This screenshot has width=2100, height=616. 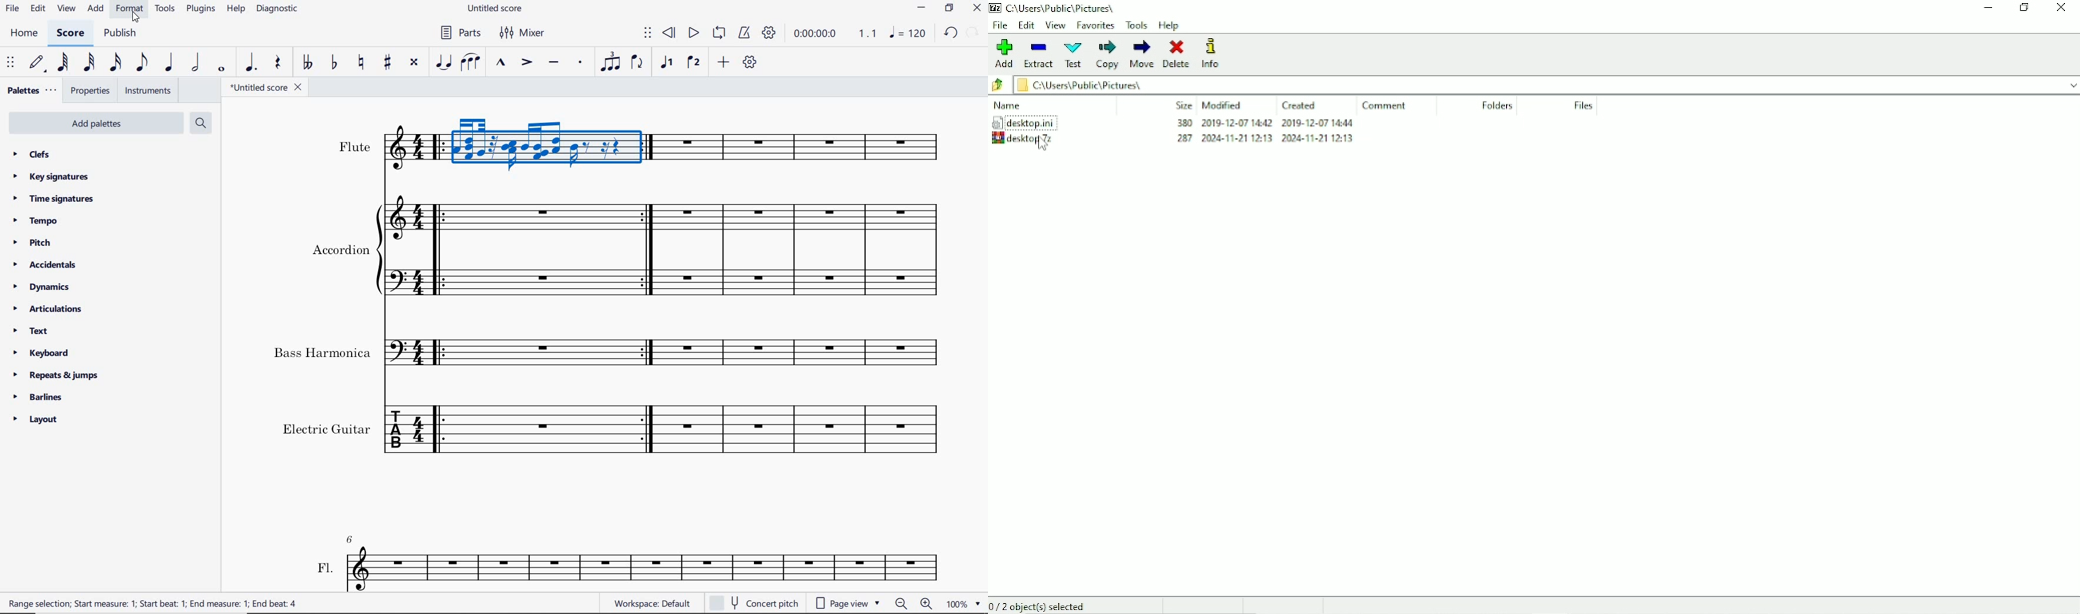 What do you see at coordinates (921, 9) in the screenshot?
I see `MINIMIZE` at bounding box center [921, 9].